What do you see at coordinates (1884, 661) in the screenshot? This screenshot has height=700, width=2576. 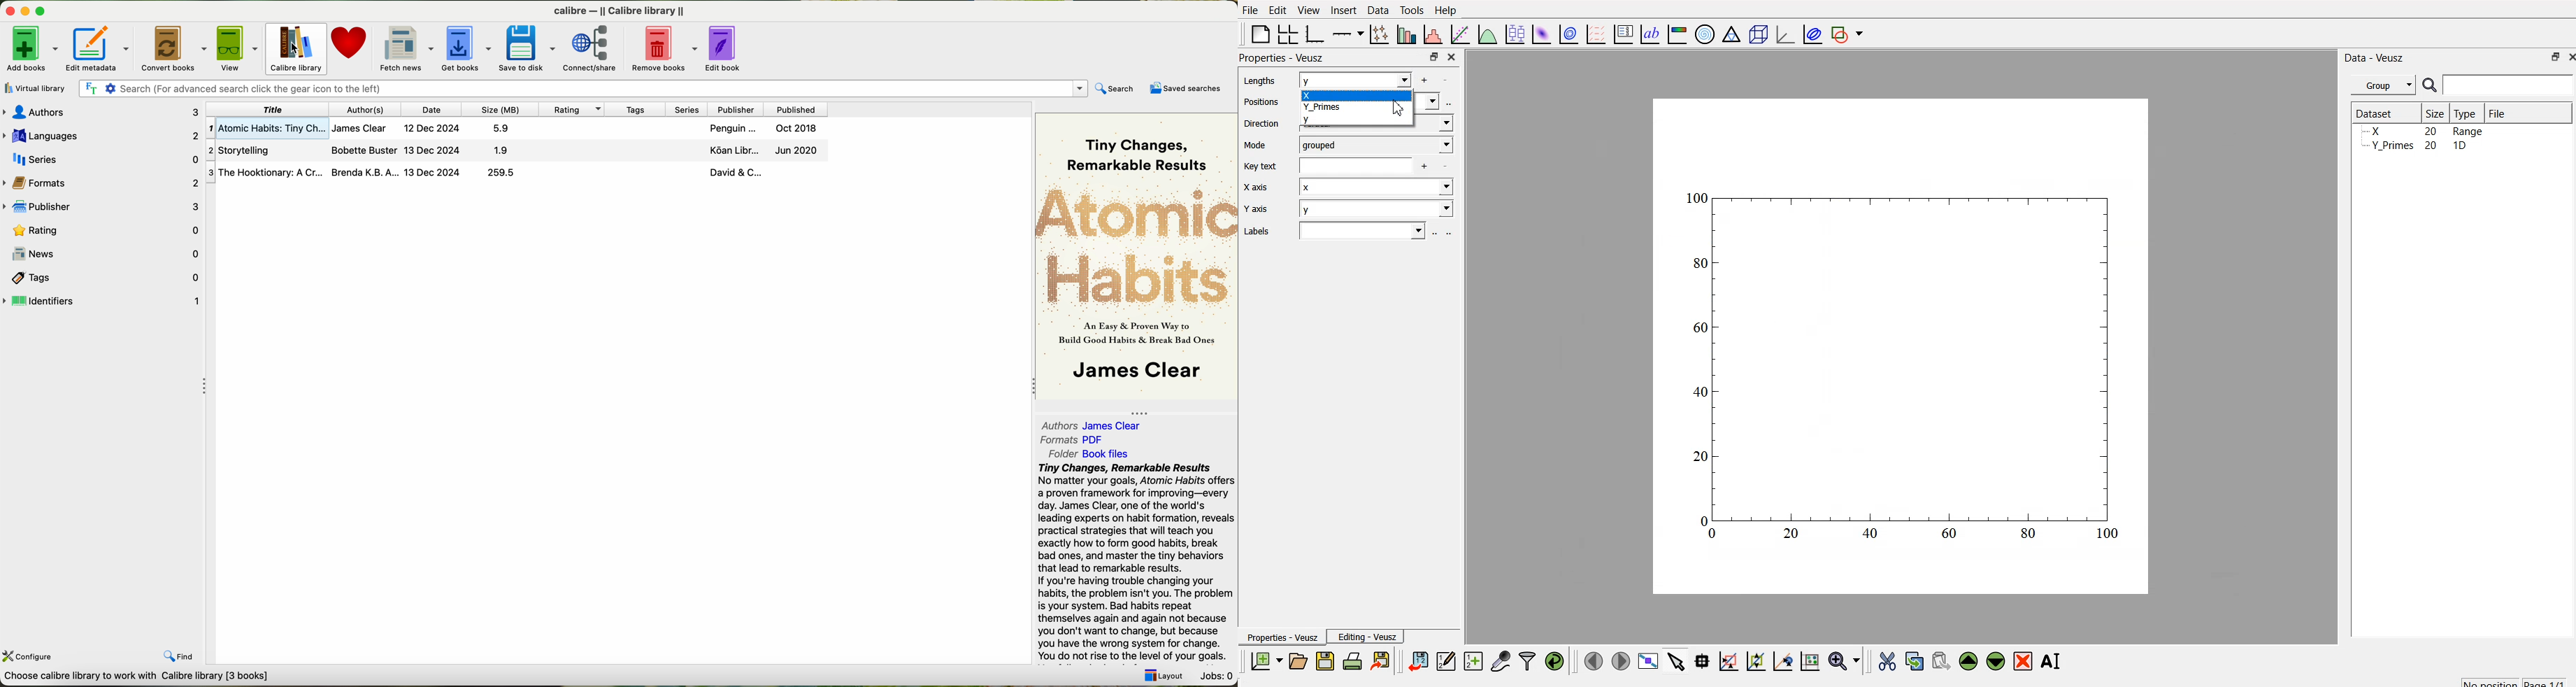 I see `cut the widget` at bounding box center [1884, 661].